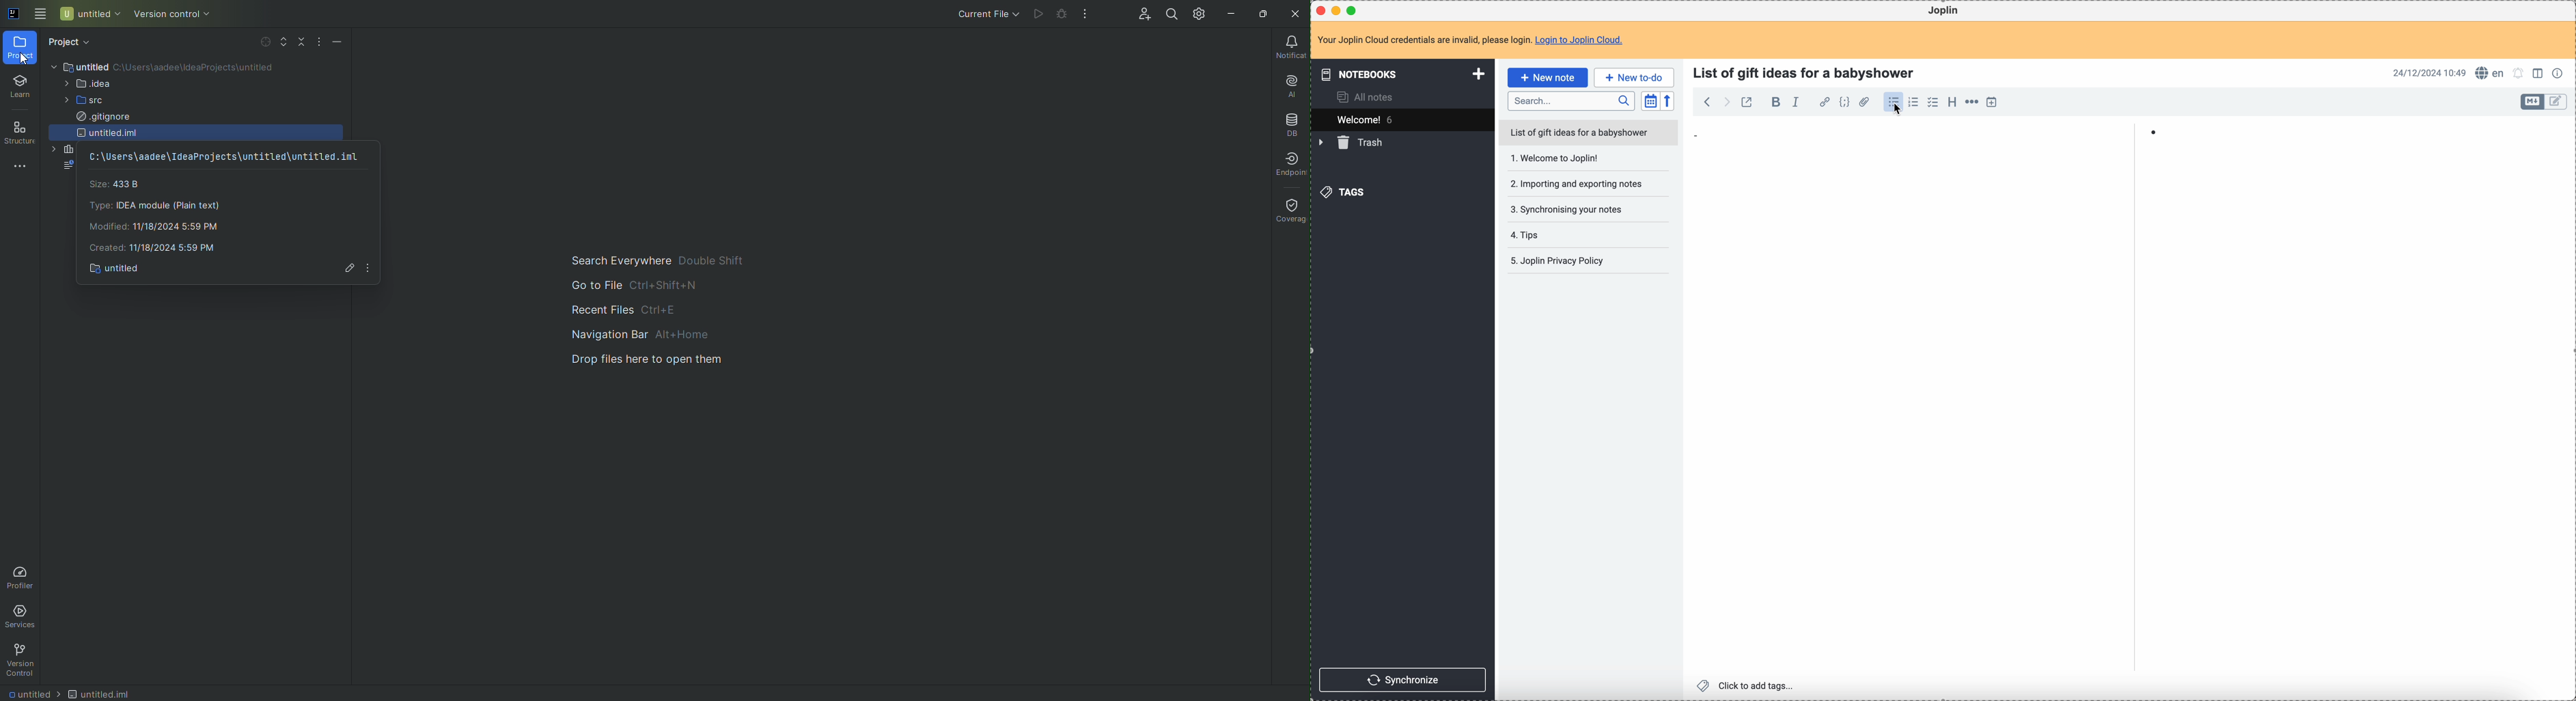 The height and width of the screenshot is (728, 2576). What do you see at coordinates (2154, 132) in the screenshot?
I see `bullet point` at bounding box center [2154, 132].